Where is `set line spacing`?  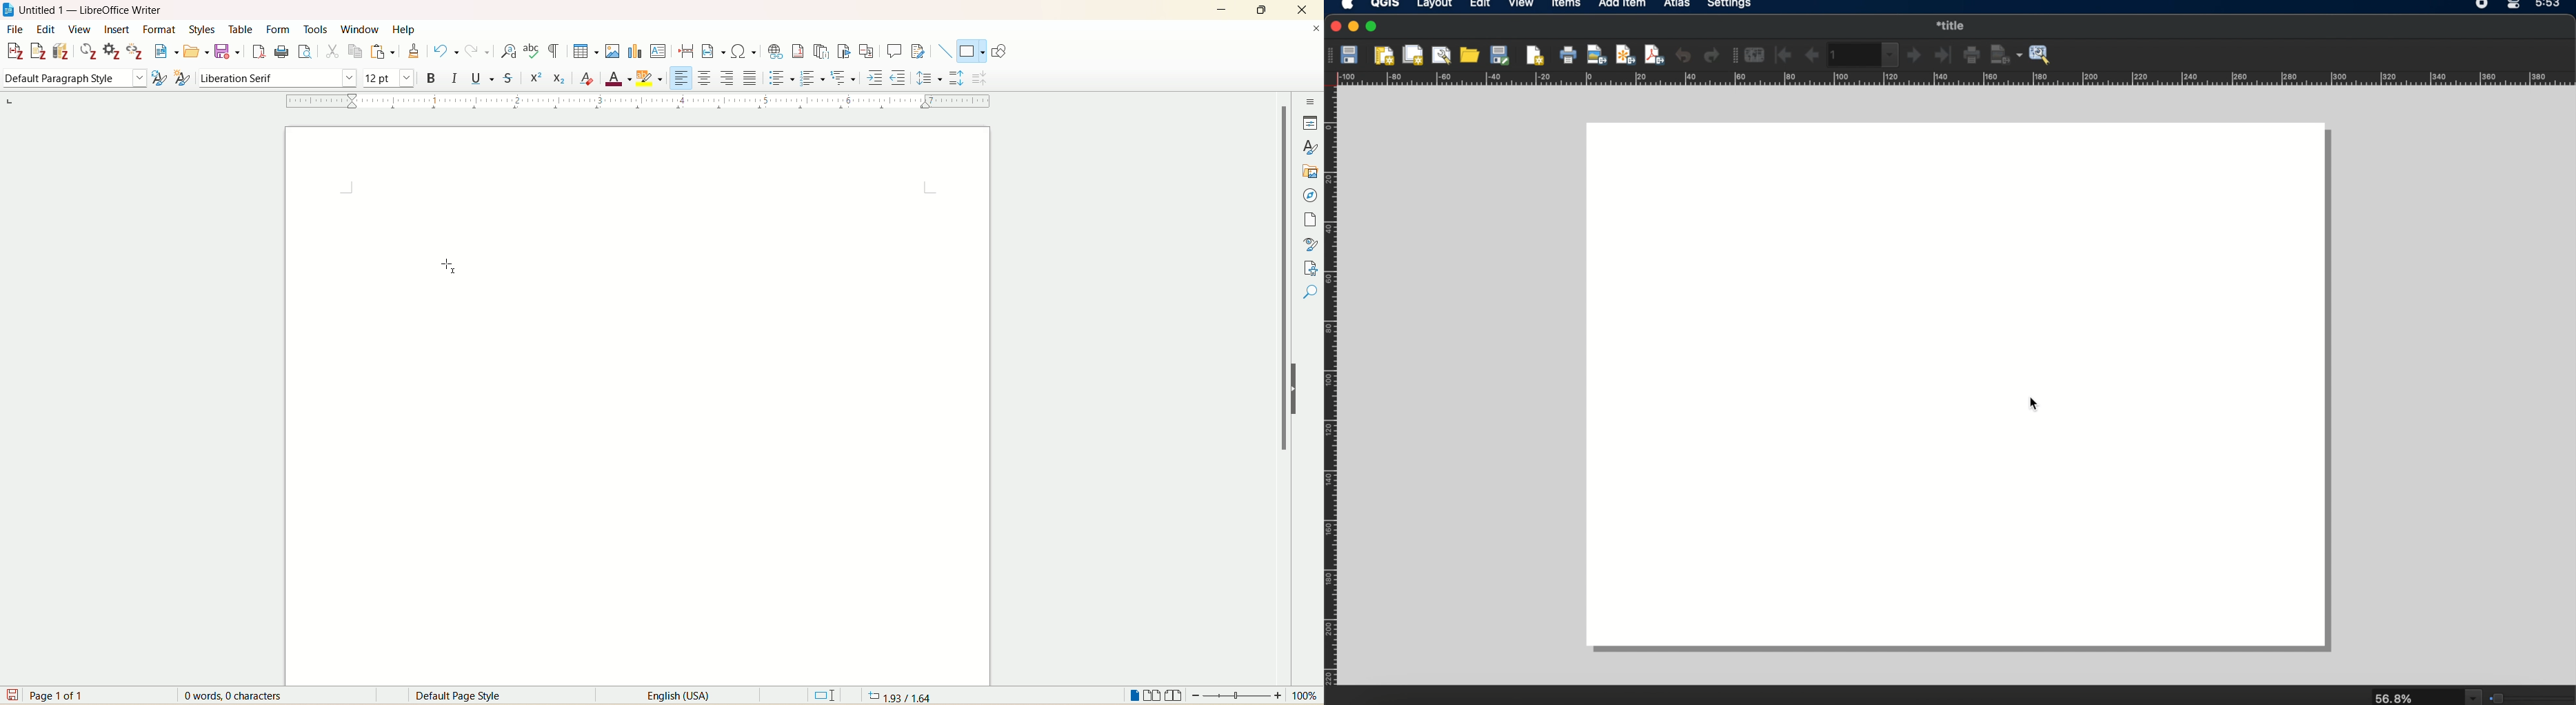 set line spacing is located at coordinates (929, 77).